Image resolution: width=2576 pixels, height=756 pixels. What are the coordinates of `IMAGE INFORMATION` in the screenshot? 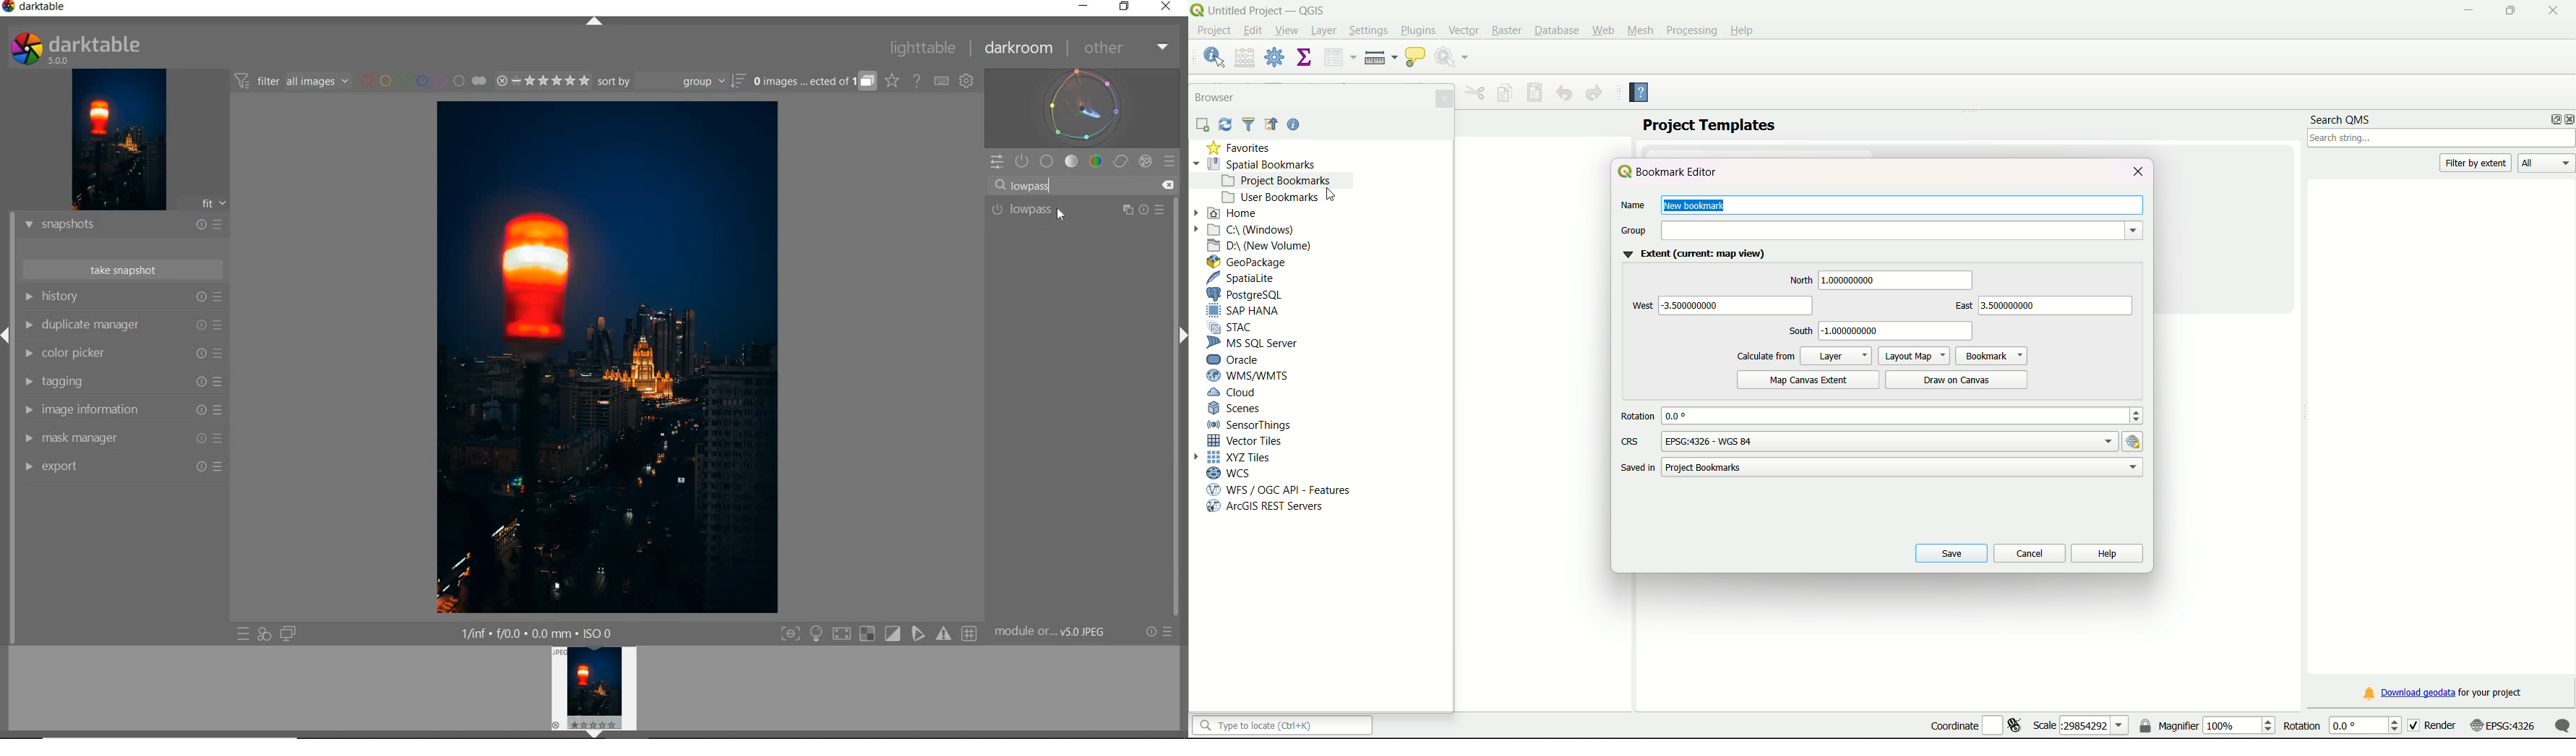 It's located at (101, 411).